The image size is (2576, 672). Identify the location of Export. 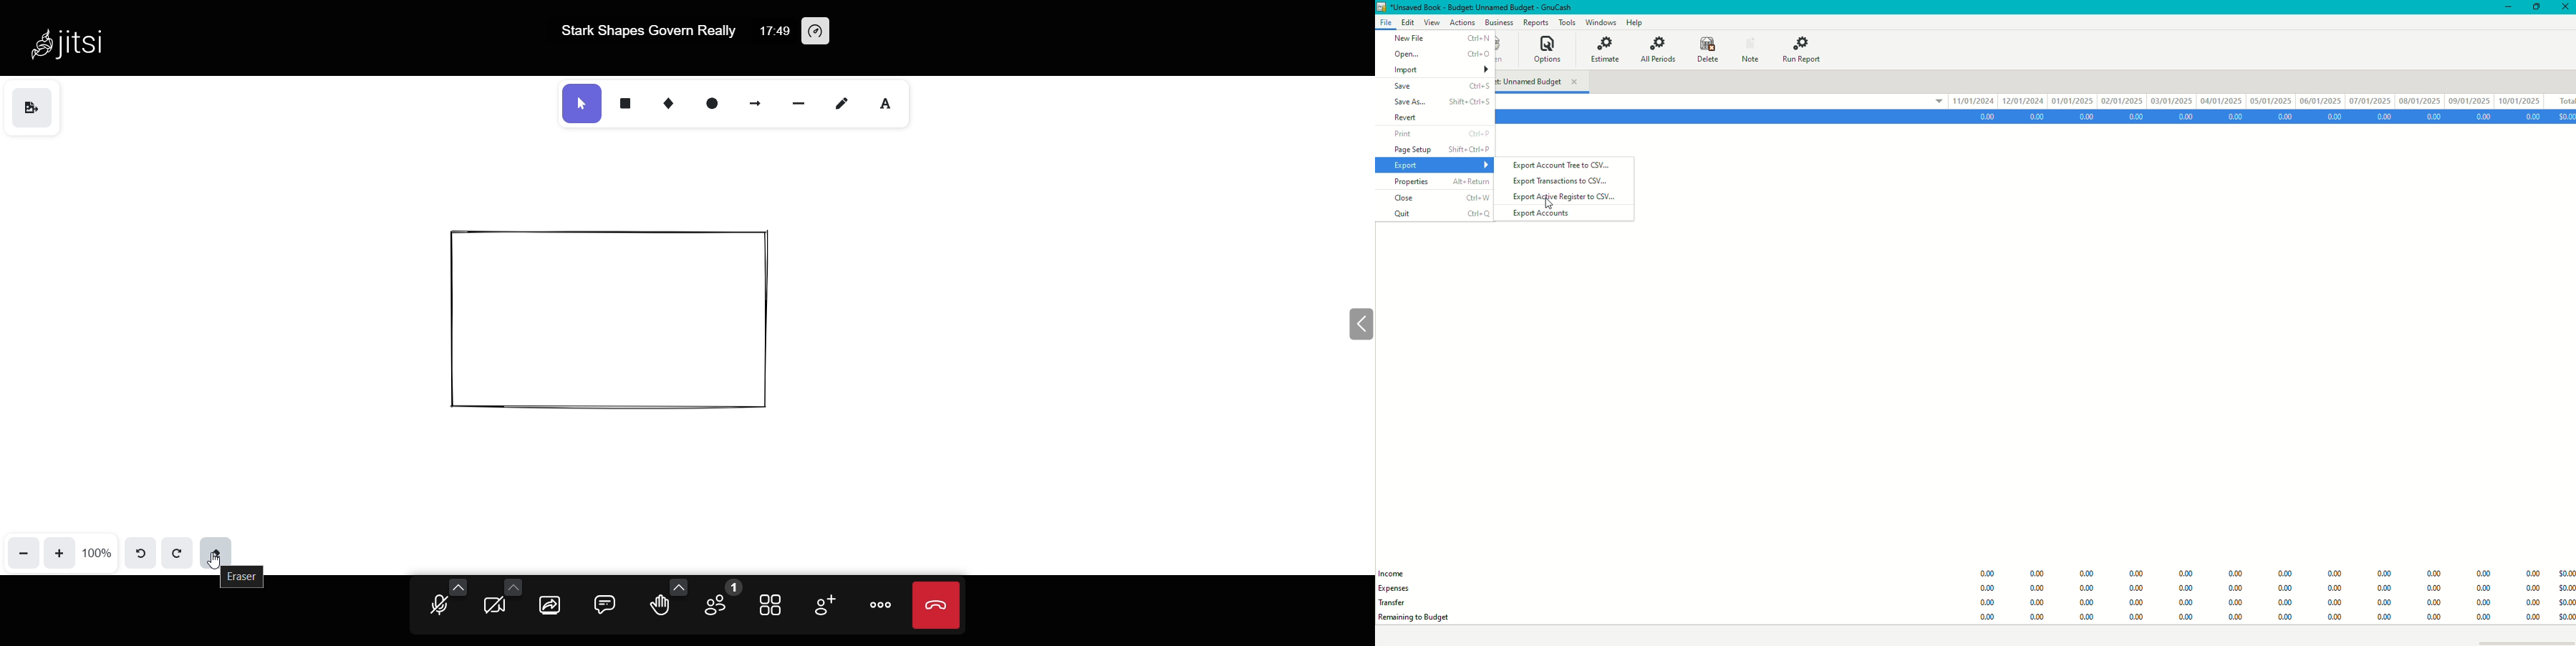
(1437, 165).